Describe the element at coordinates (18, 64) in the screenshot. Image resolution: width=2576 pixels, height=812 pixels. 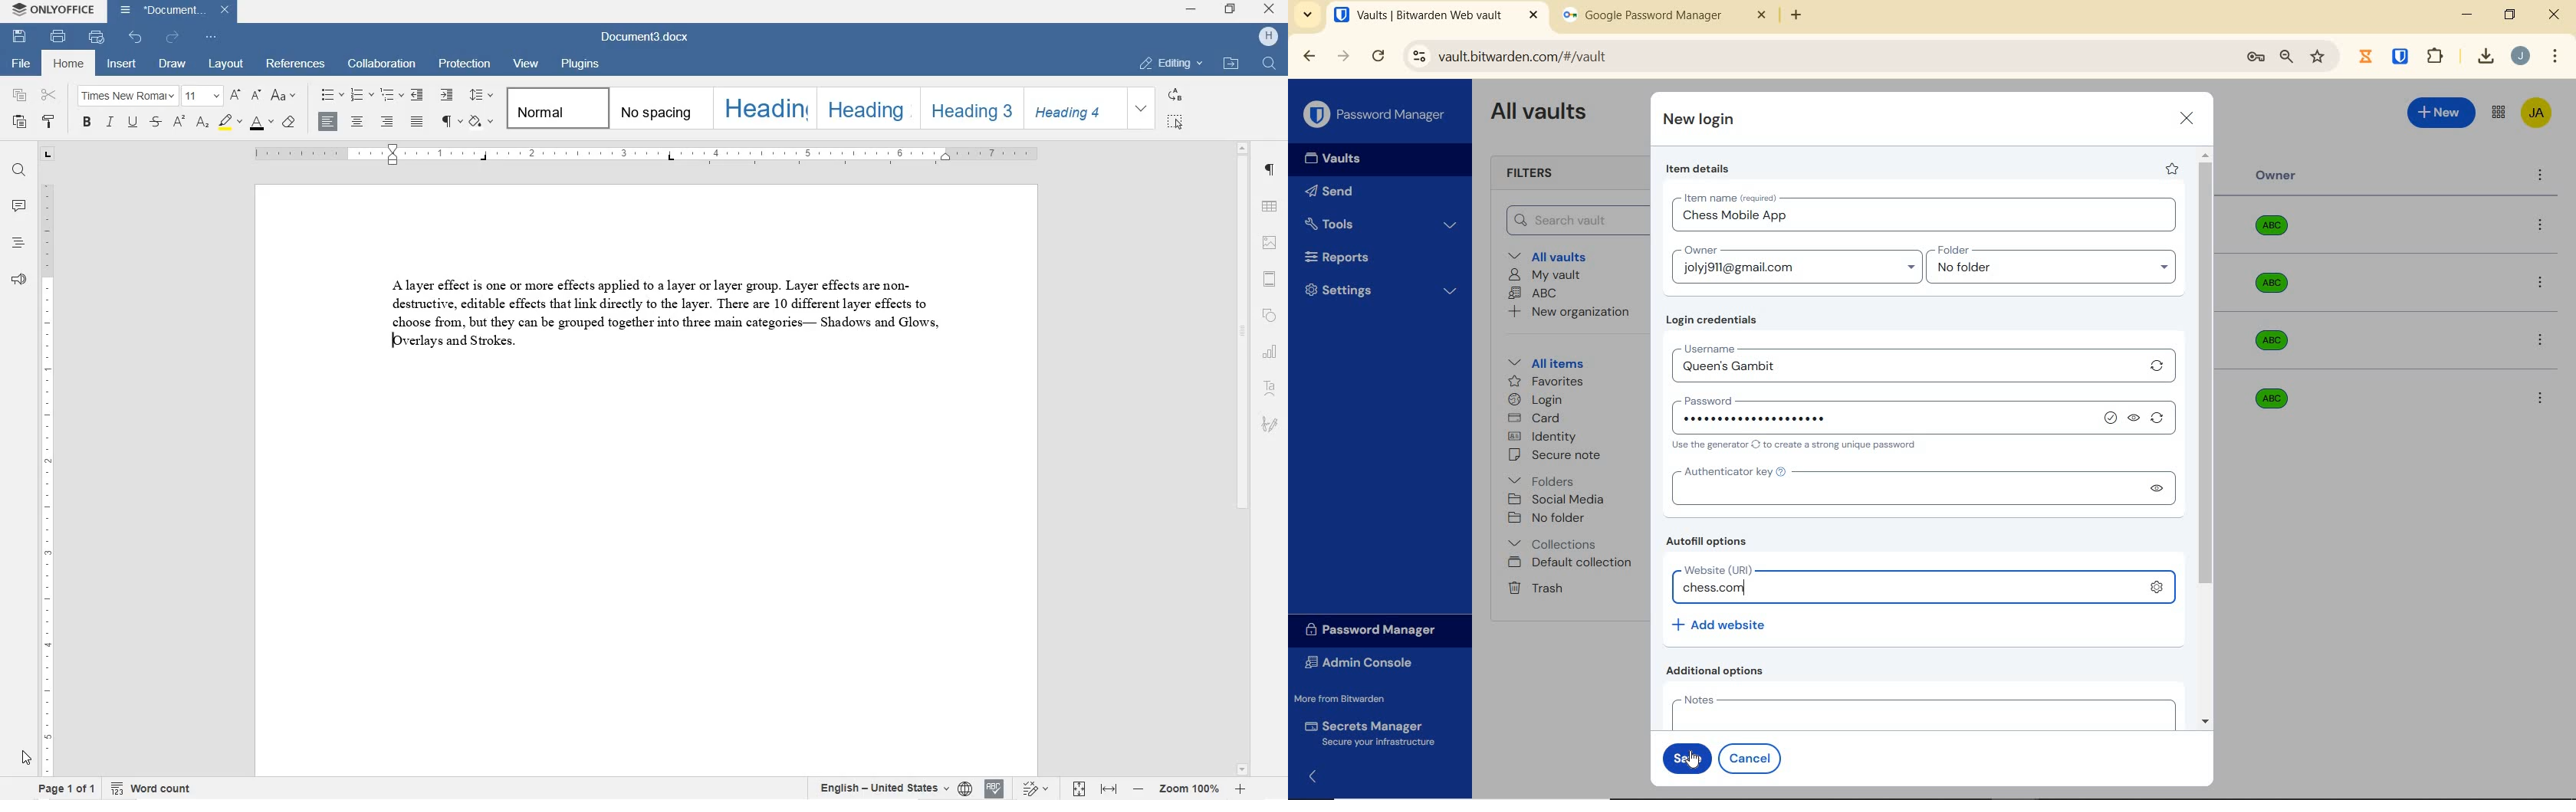
I see `file` at that location.